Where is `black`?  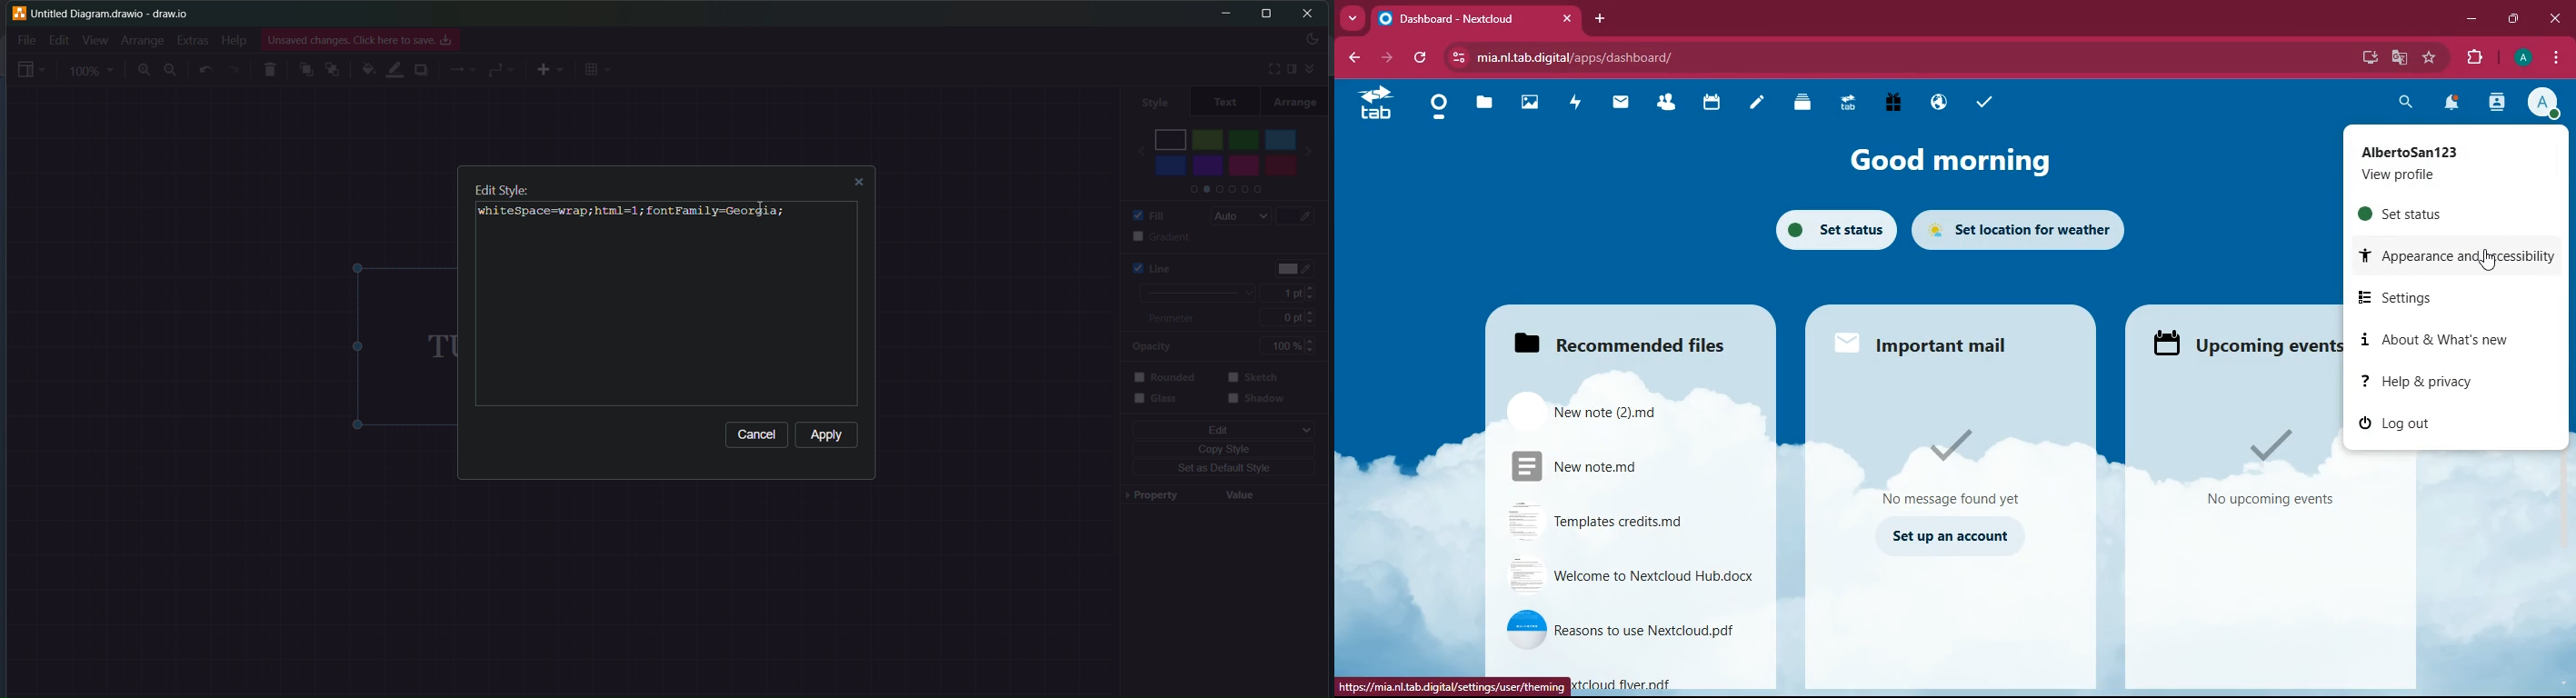
black is located at coordinates (1172, 137).